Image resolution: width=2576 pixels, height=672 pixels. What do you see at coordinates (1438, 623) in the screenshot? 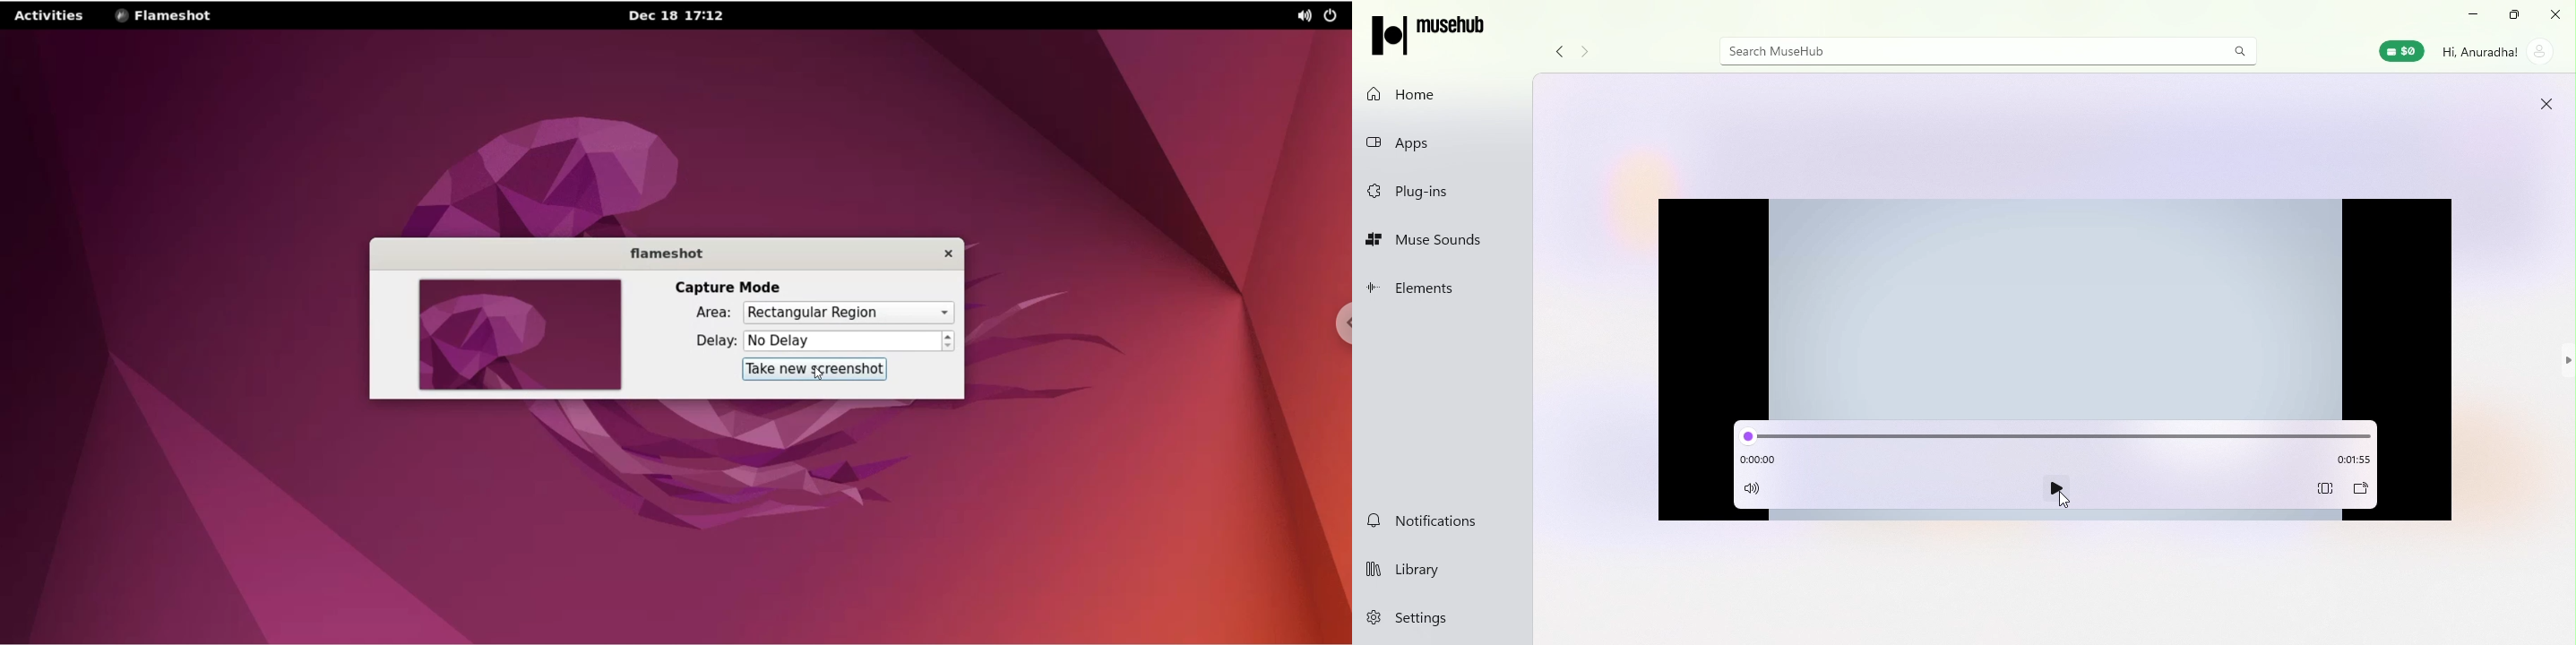
I see `Settings` at bounding box center [1438, 623].